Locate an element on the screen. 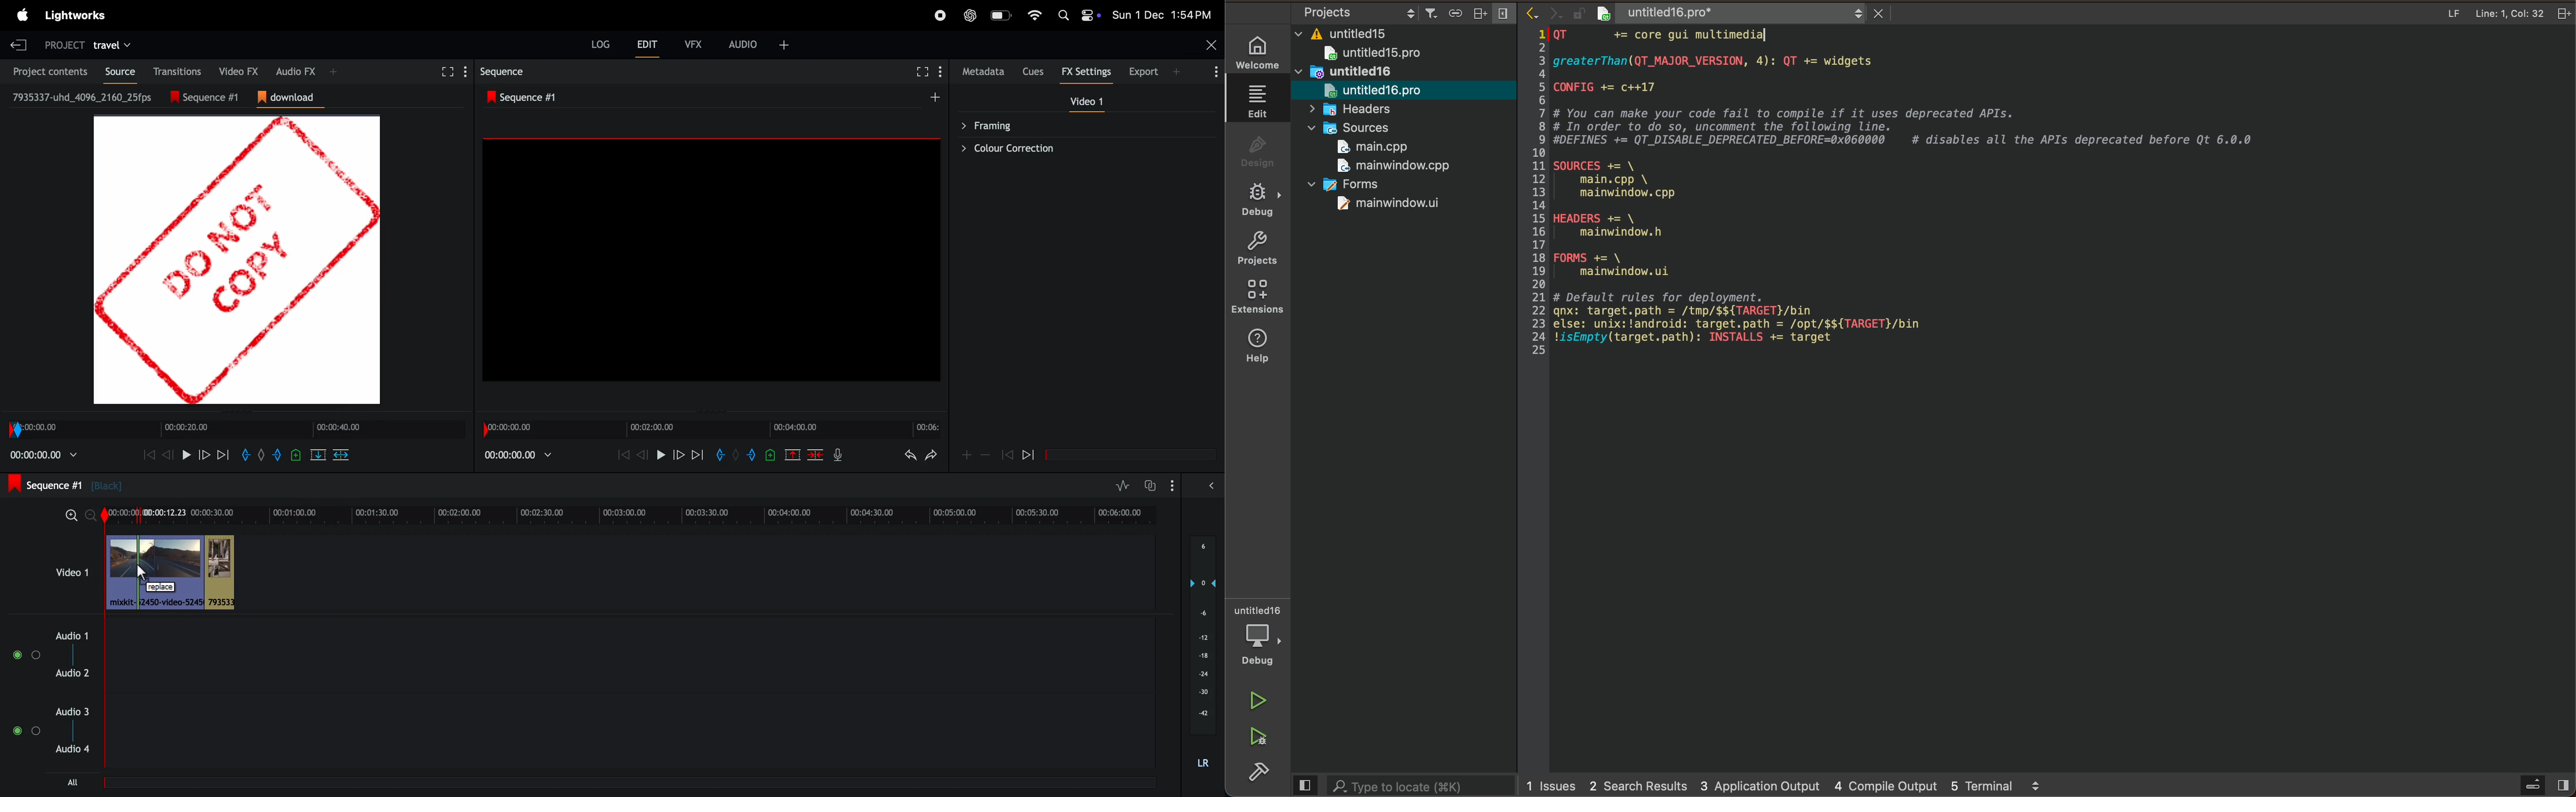 The image size is (2576, 812). sources is located at coordinates (1352, 128).